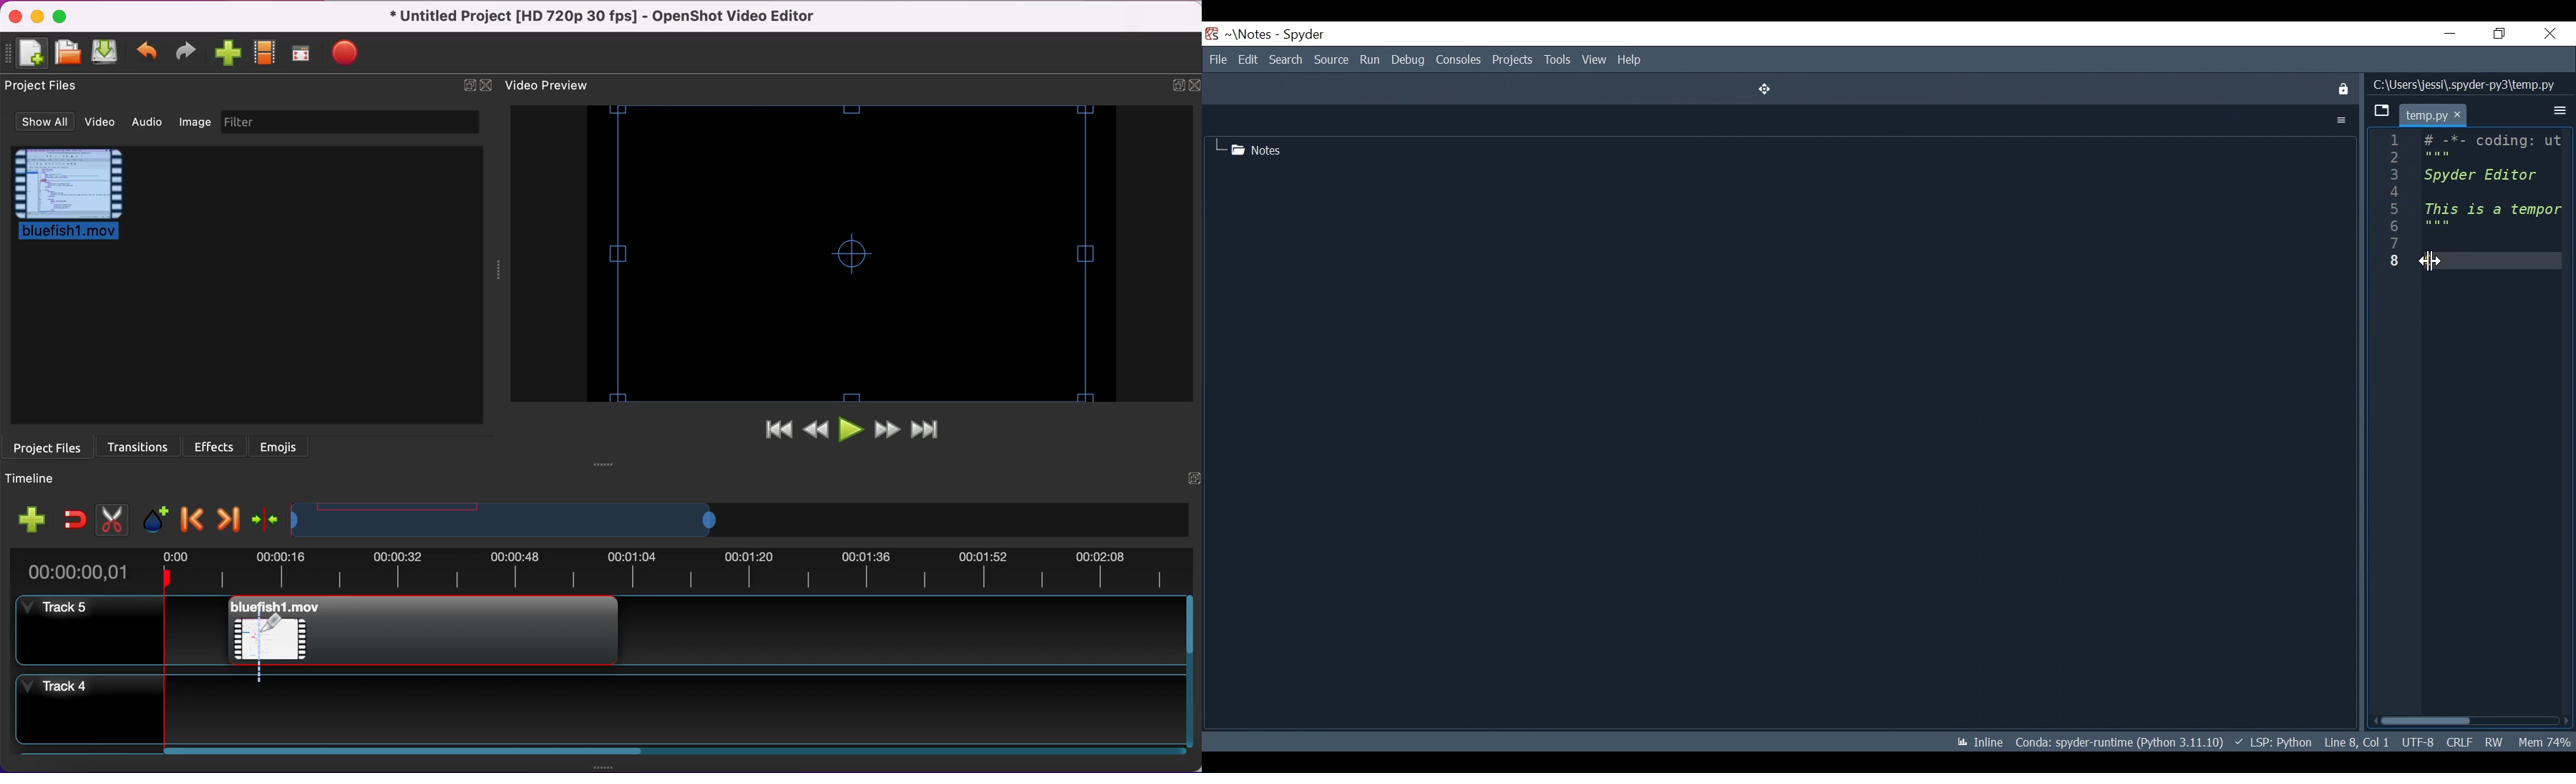 Image resolution: width=2576 pixels, height=784 pixels. I want to click on project files, so click(42, 89).